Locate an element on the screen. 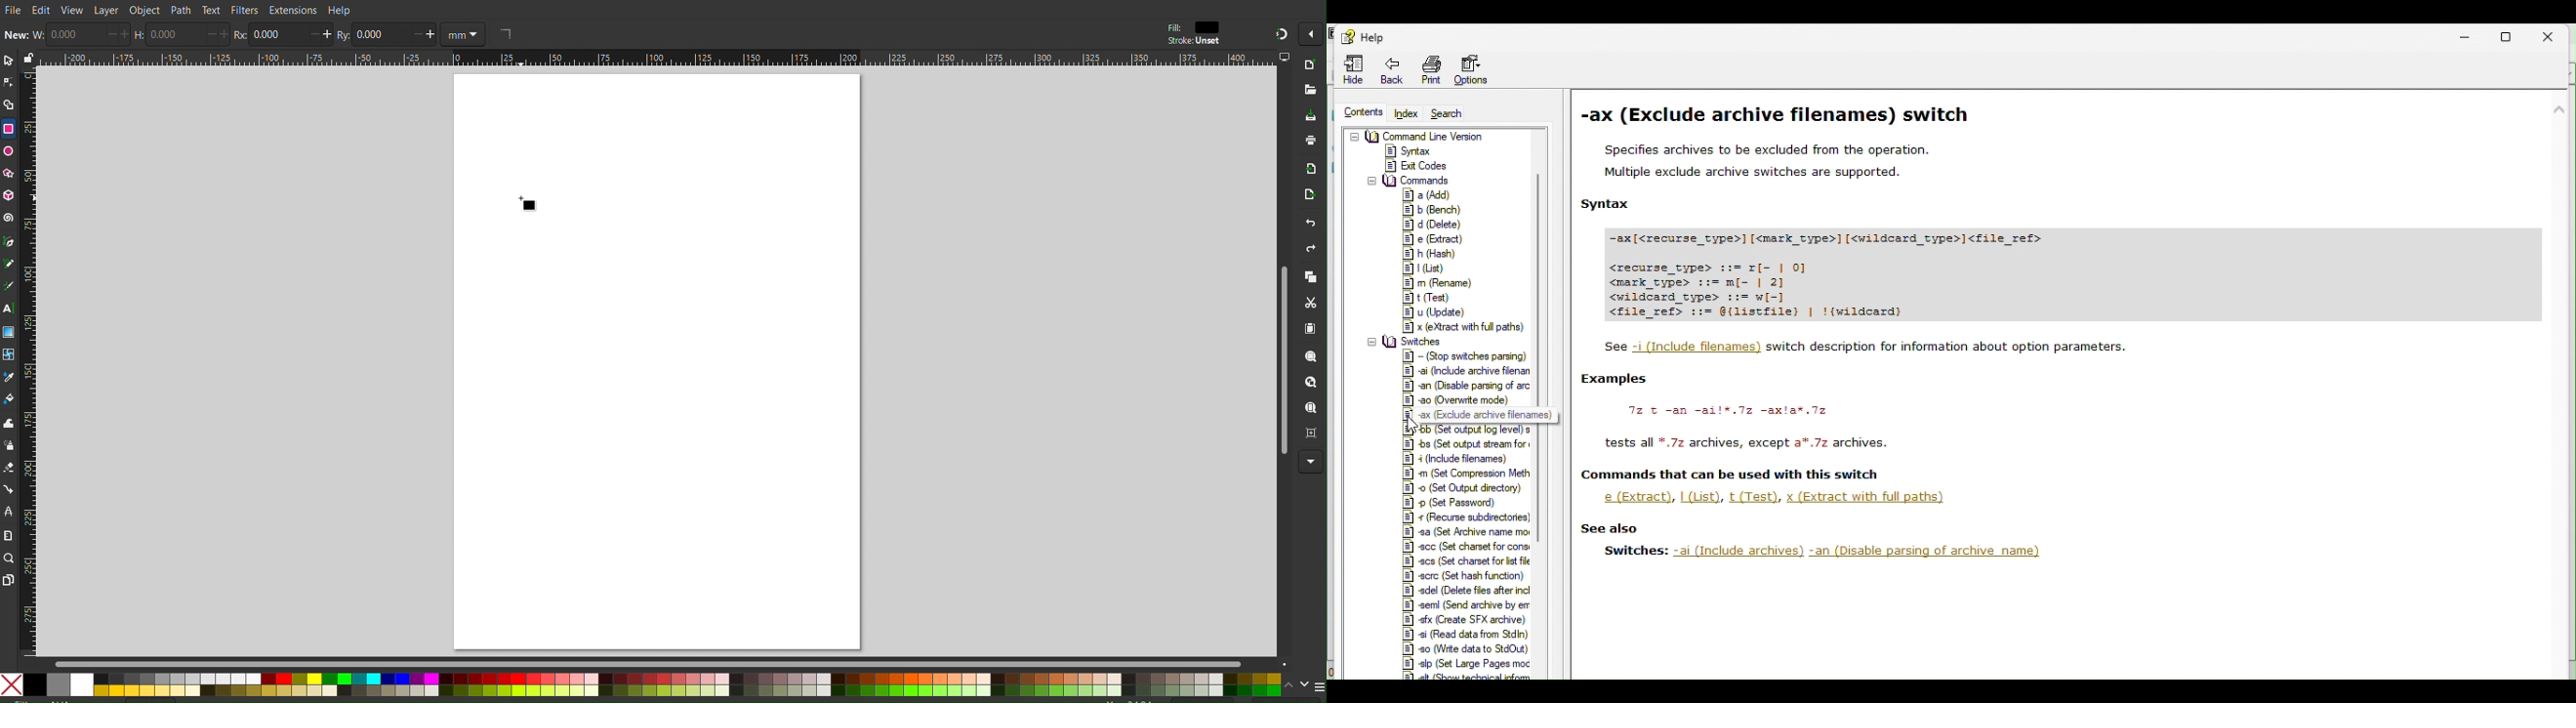 The width and height of the screenshot is (2576, 728). Cut is located at coordinates (1313, 304).